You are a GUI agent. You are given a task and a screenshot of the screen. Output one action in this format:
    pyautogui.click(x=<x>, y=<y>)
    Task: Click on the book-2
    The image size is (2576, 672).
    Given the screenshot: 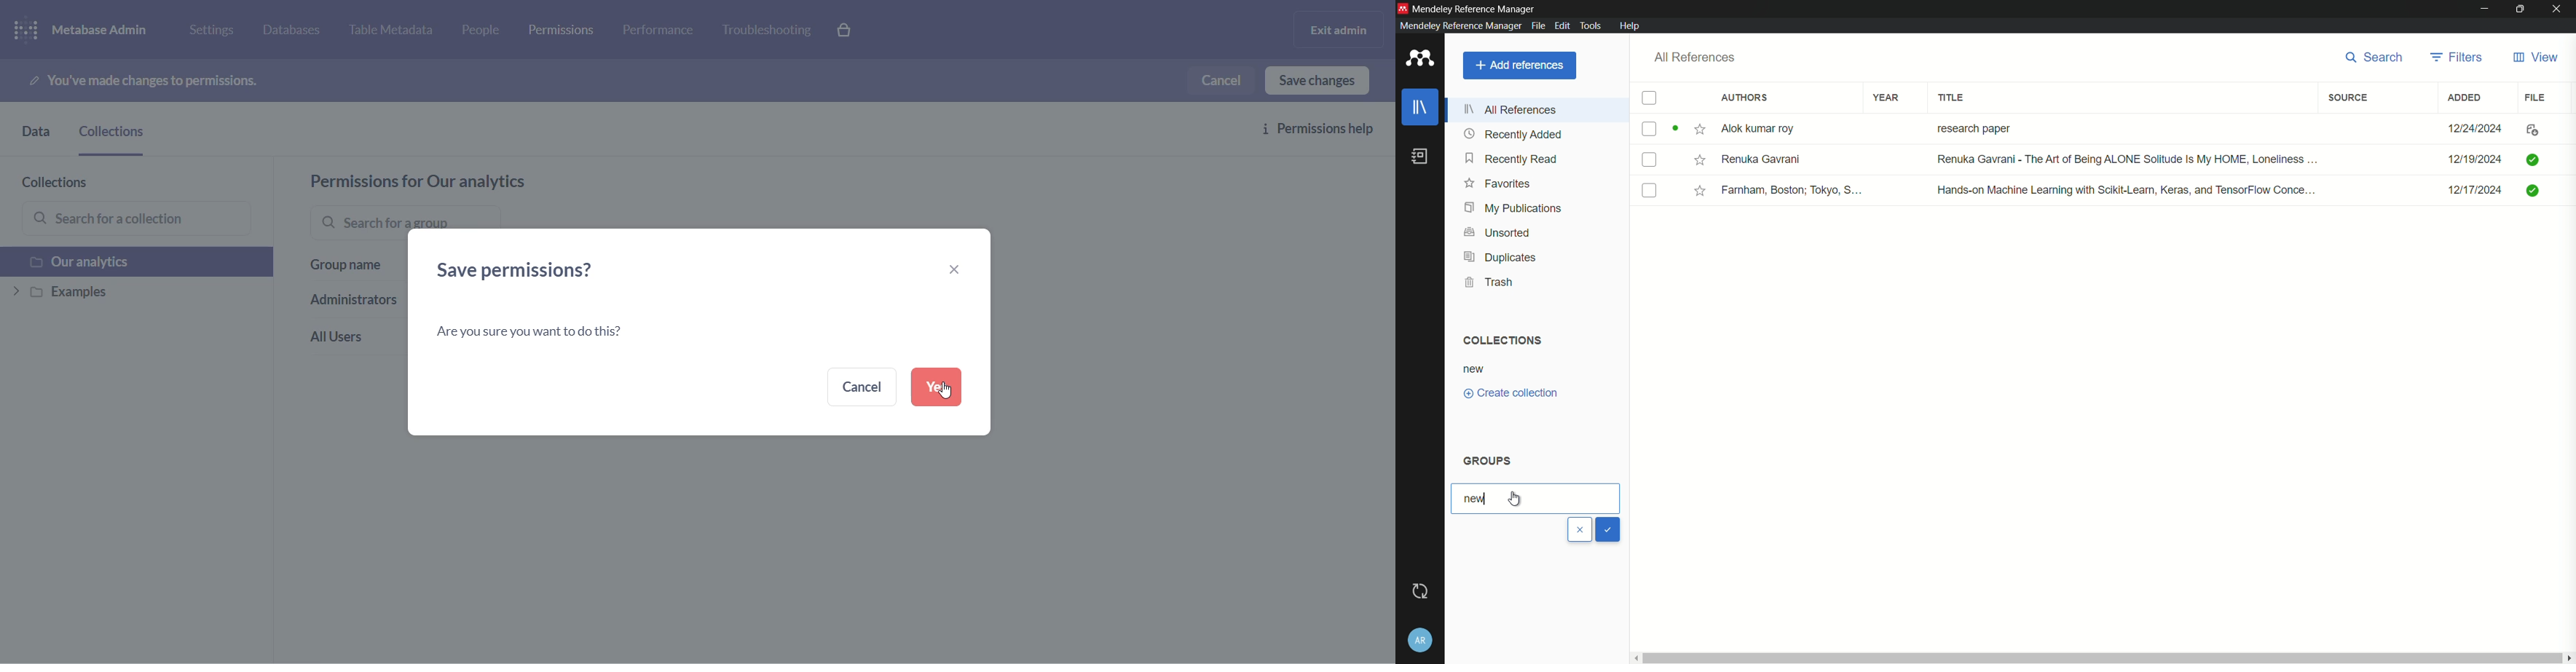 What is the action you would take?
    pyautogui.click(x=1651, y=161)
    